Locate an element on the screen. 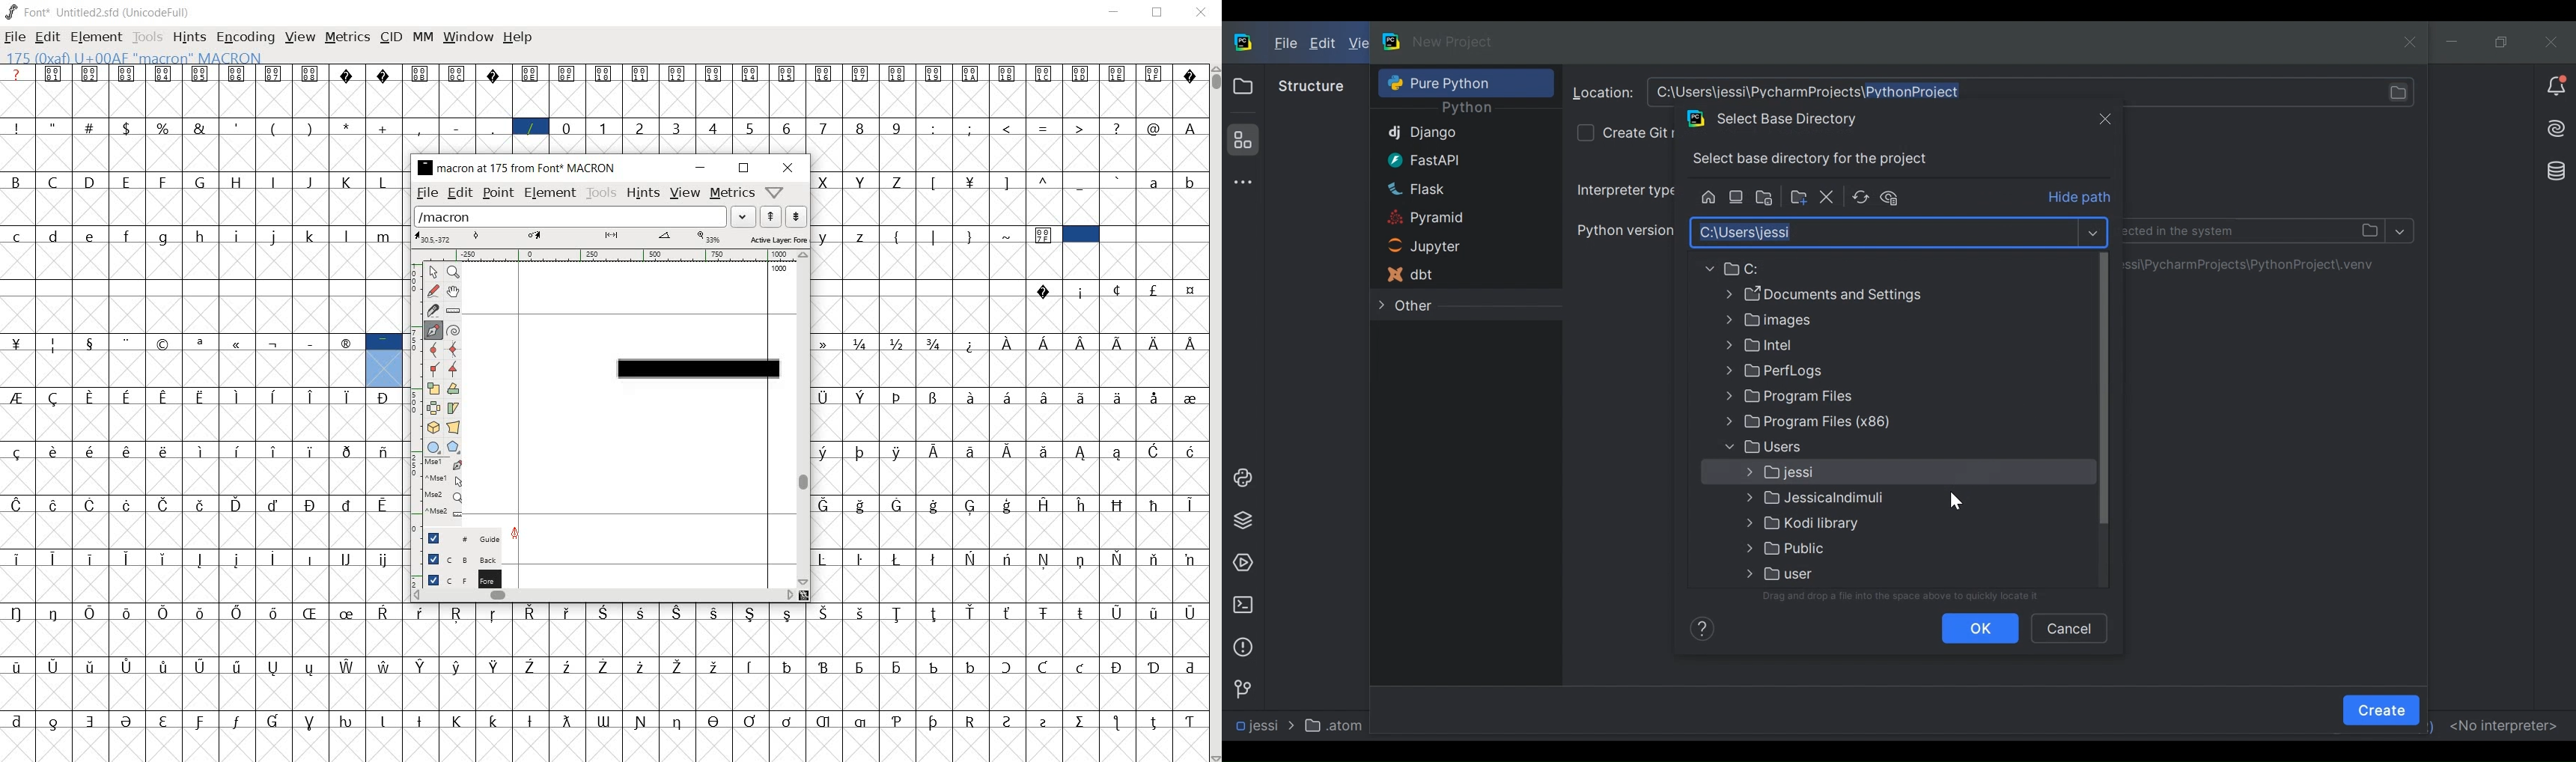 This screenshot has width=2576, height=784. Symbol is located at coordinates (642, 665).